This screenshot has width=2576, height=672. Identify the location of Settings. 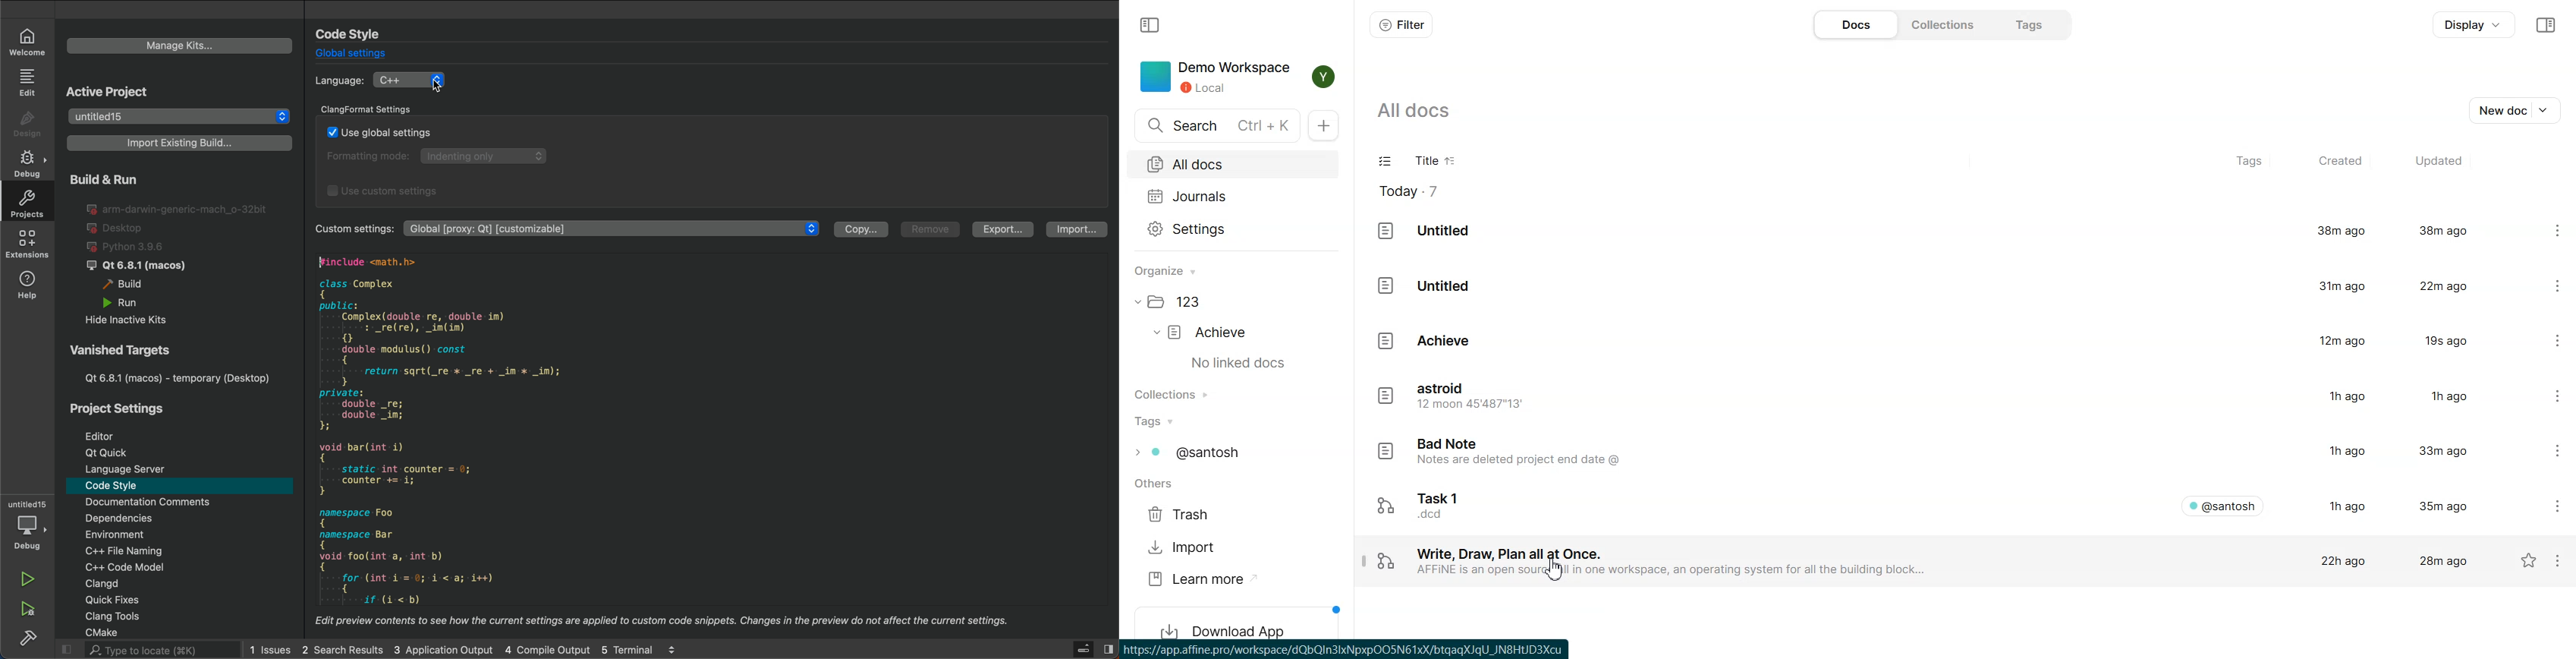
(2547, 453).